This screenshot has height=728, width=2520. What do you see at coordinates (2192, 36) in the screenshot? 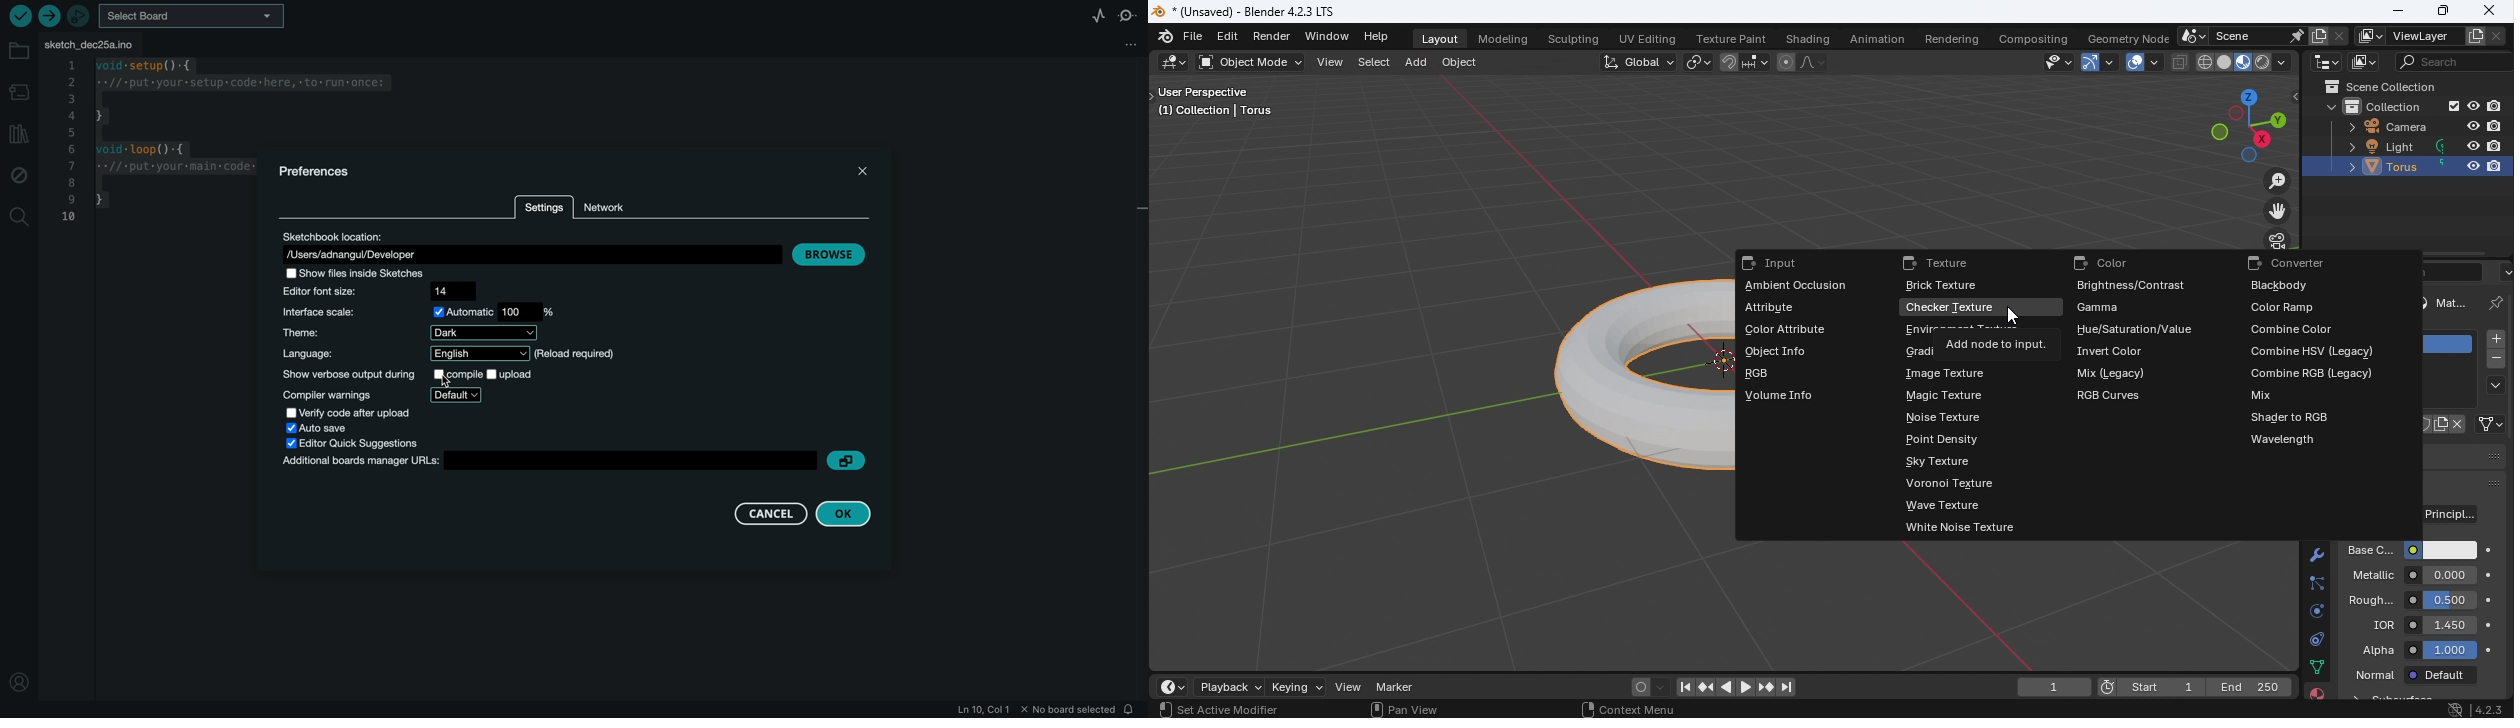
I see `Browse scene to be linked` at bounding box center [2192, 36].